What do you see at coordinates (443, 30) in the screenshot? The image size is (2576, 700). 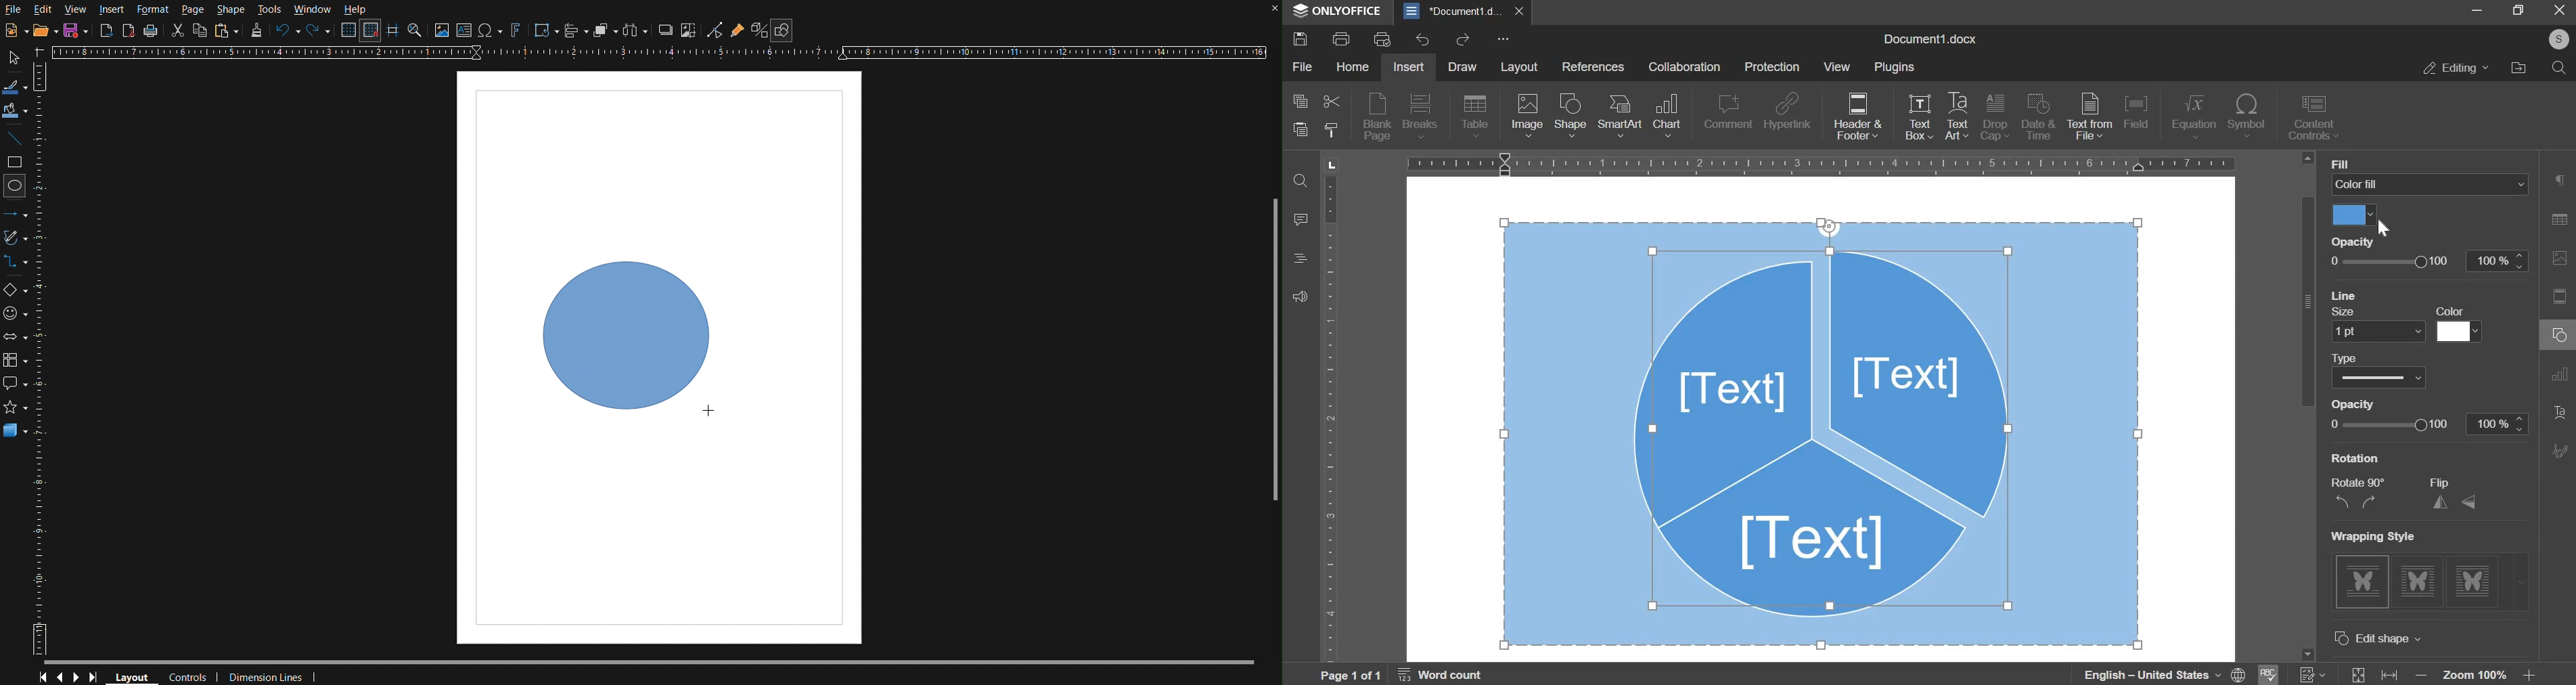 I see `Insert Image` at bounding box center [443, 30].